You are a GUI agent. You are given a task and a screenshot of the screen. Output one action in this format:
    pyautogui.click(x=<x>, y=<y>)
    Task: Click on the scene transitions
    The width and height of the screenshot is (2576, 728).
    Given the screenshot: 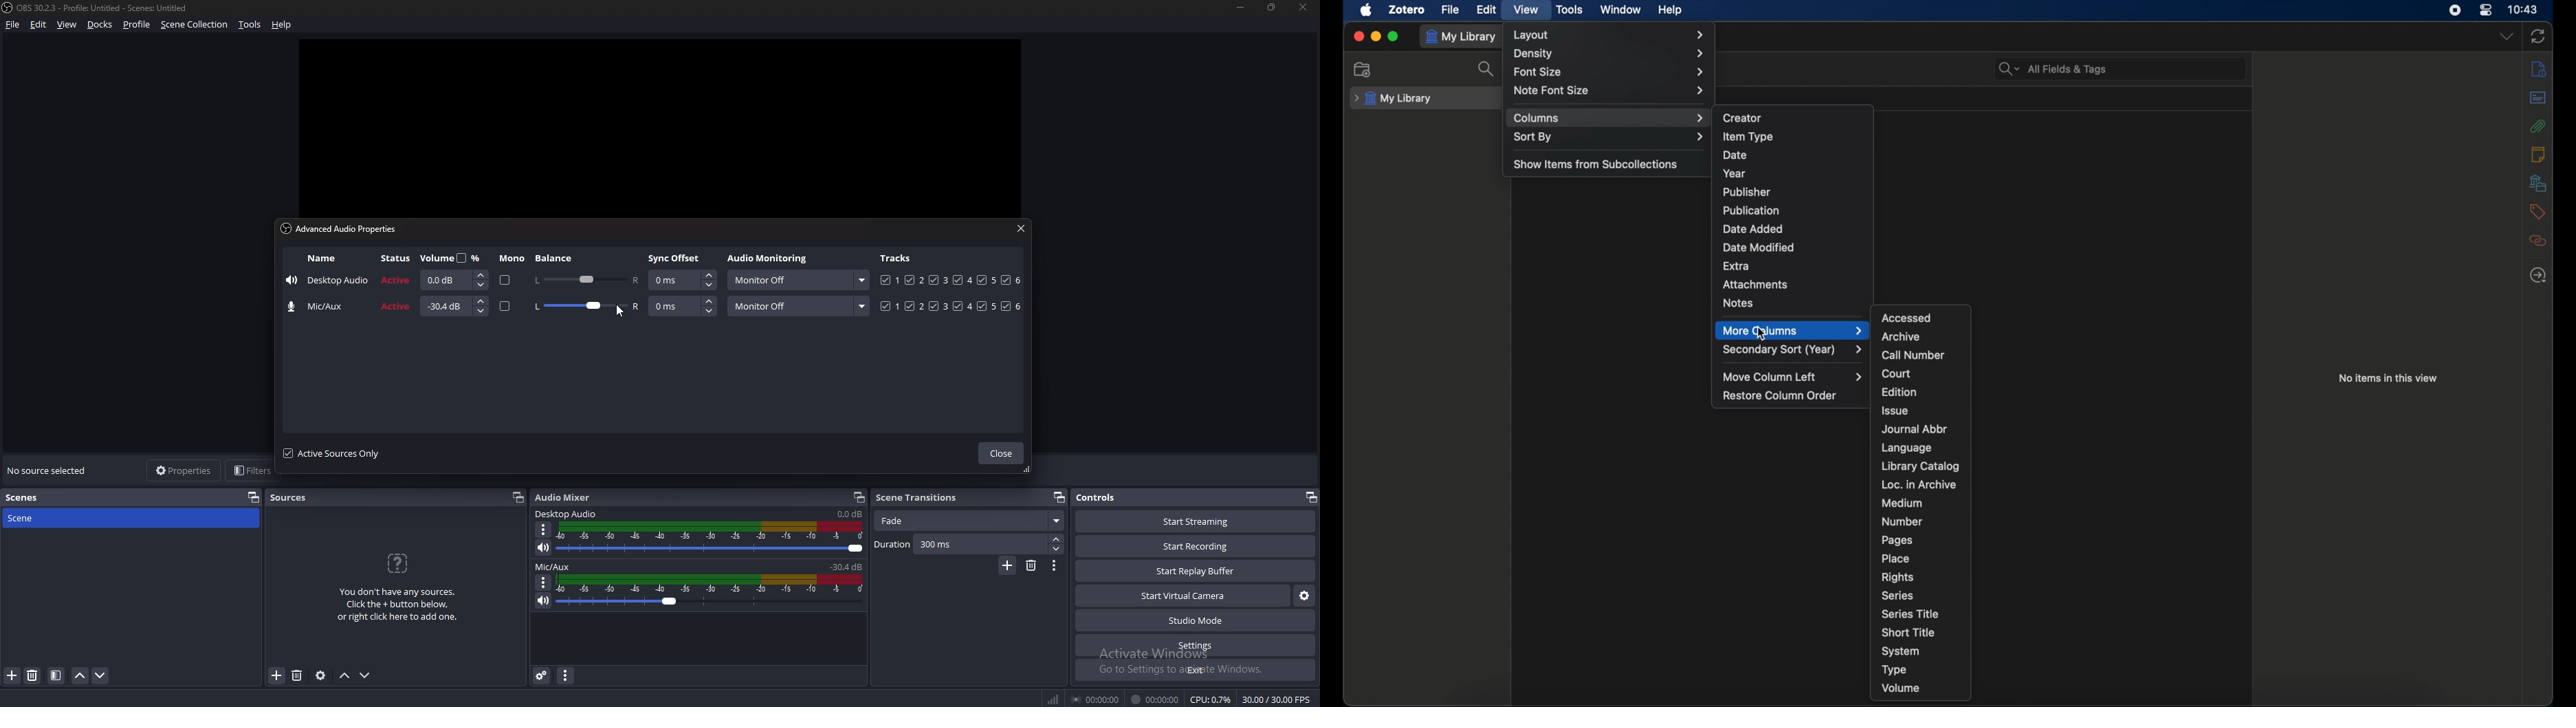 What is the action you would take?
    pyautogui.click(x=920, y=498)
    